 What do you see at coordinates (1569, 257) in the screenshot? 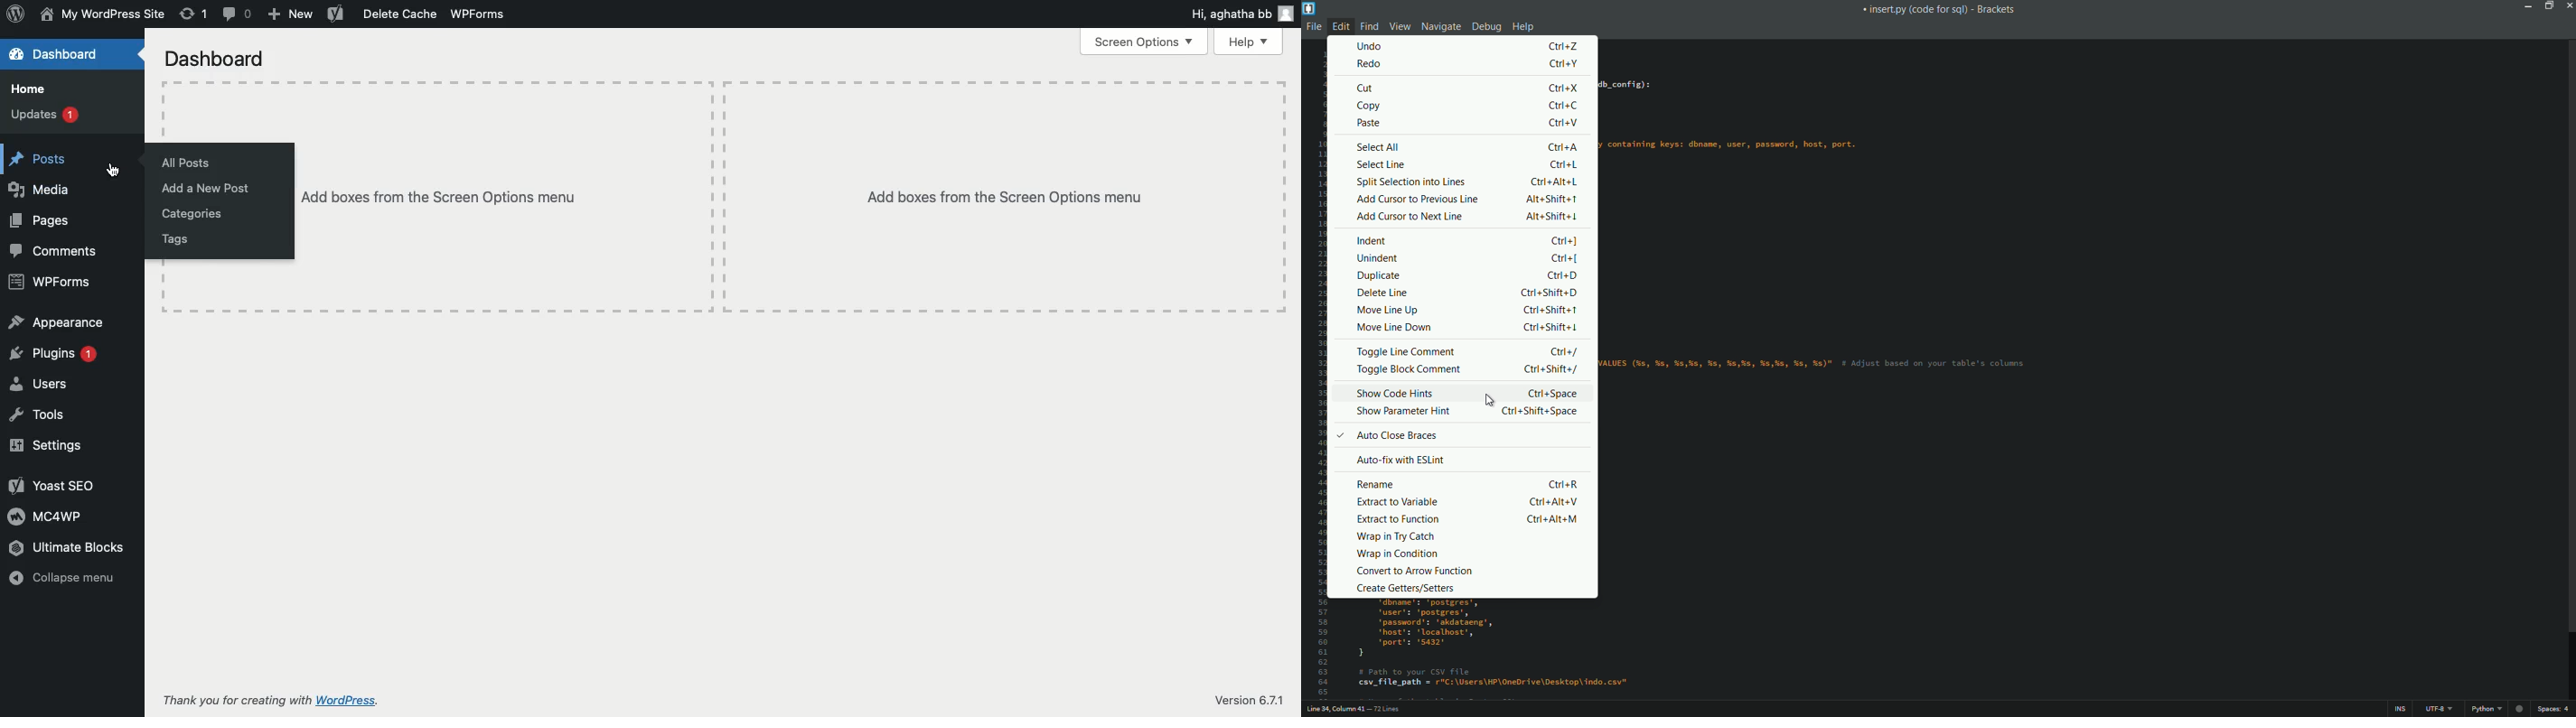
I see `keyboard shortcut` at bounding box center [1569, 257].